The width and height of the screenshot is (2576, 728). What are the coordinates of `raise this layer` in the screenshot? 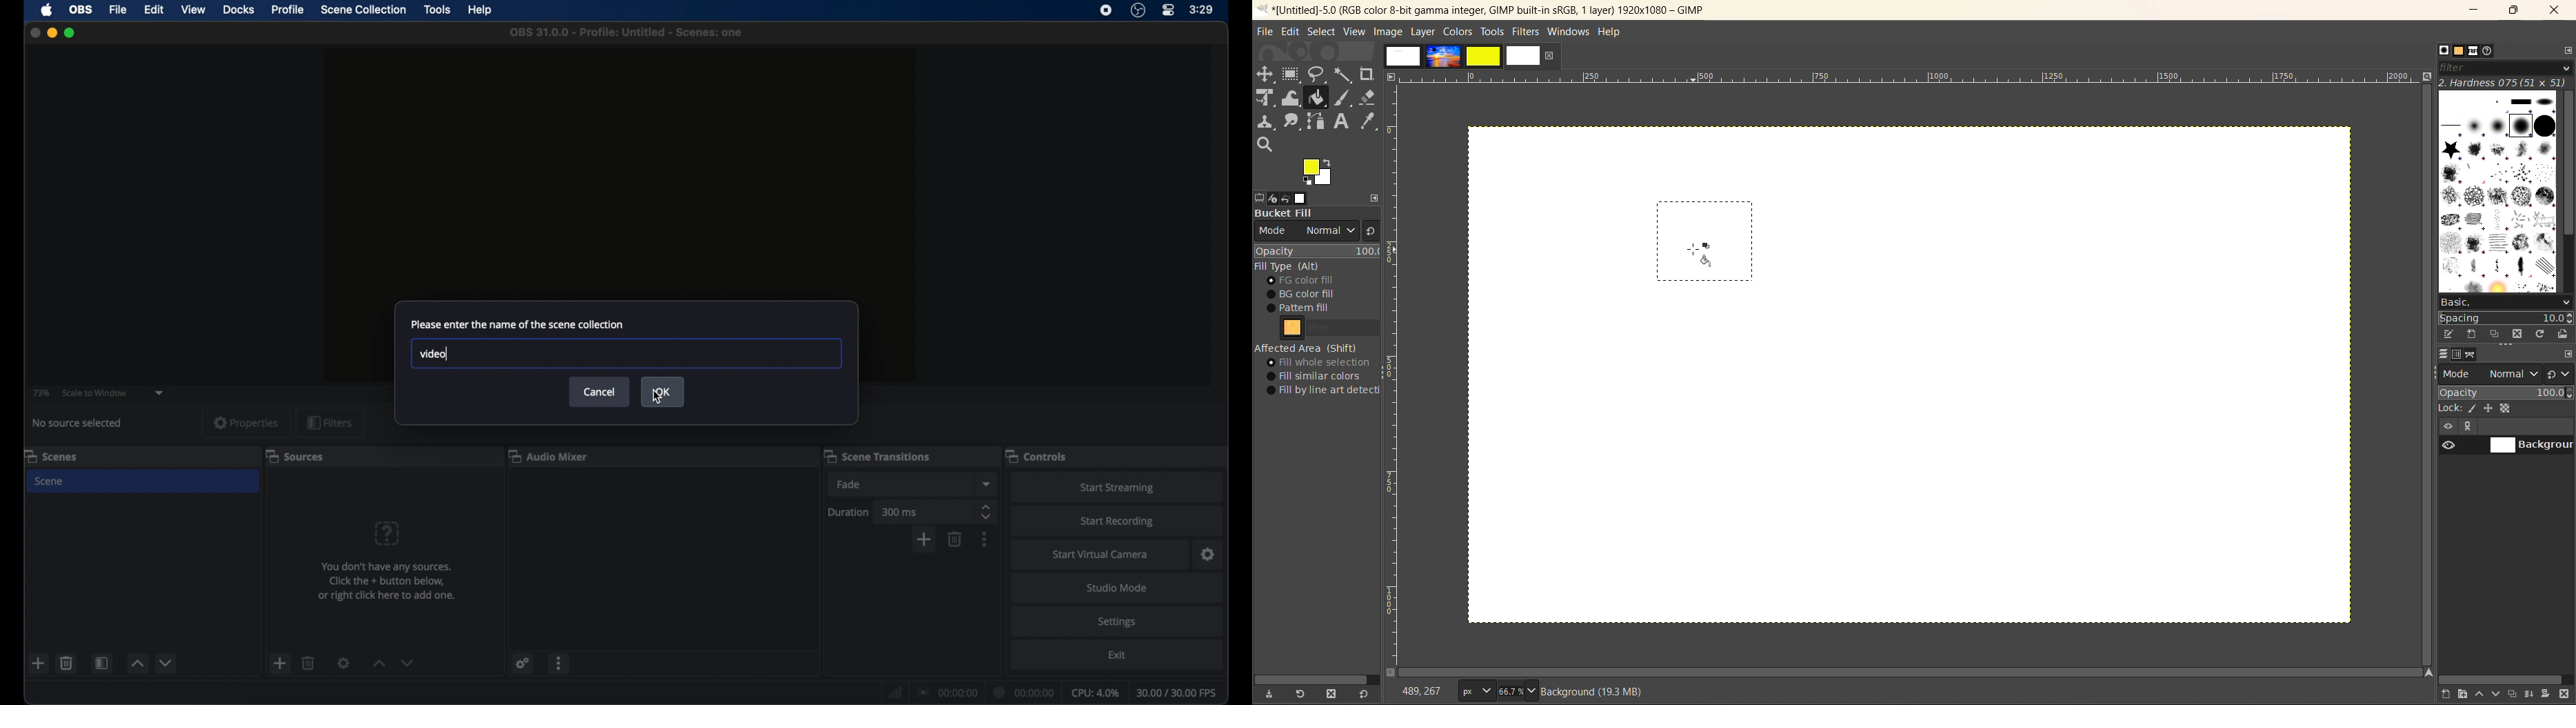 It's located at (2482, 695).